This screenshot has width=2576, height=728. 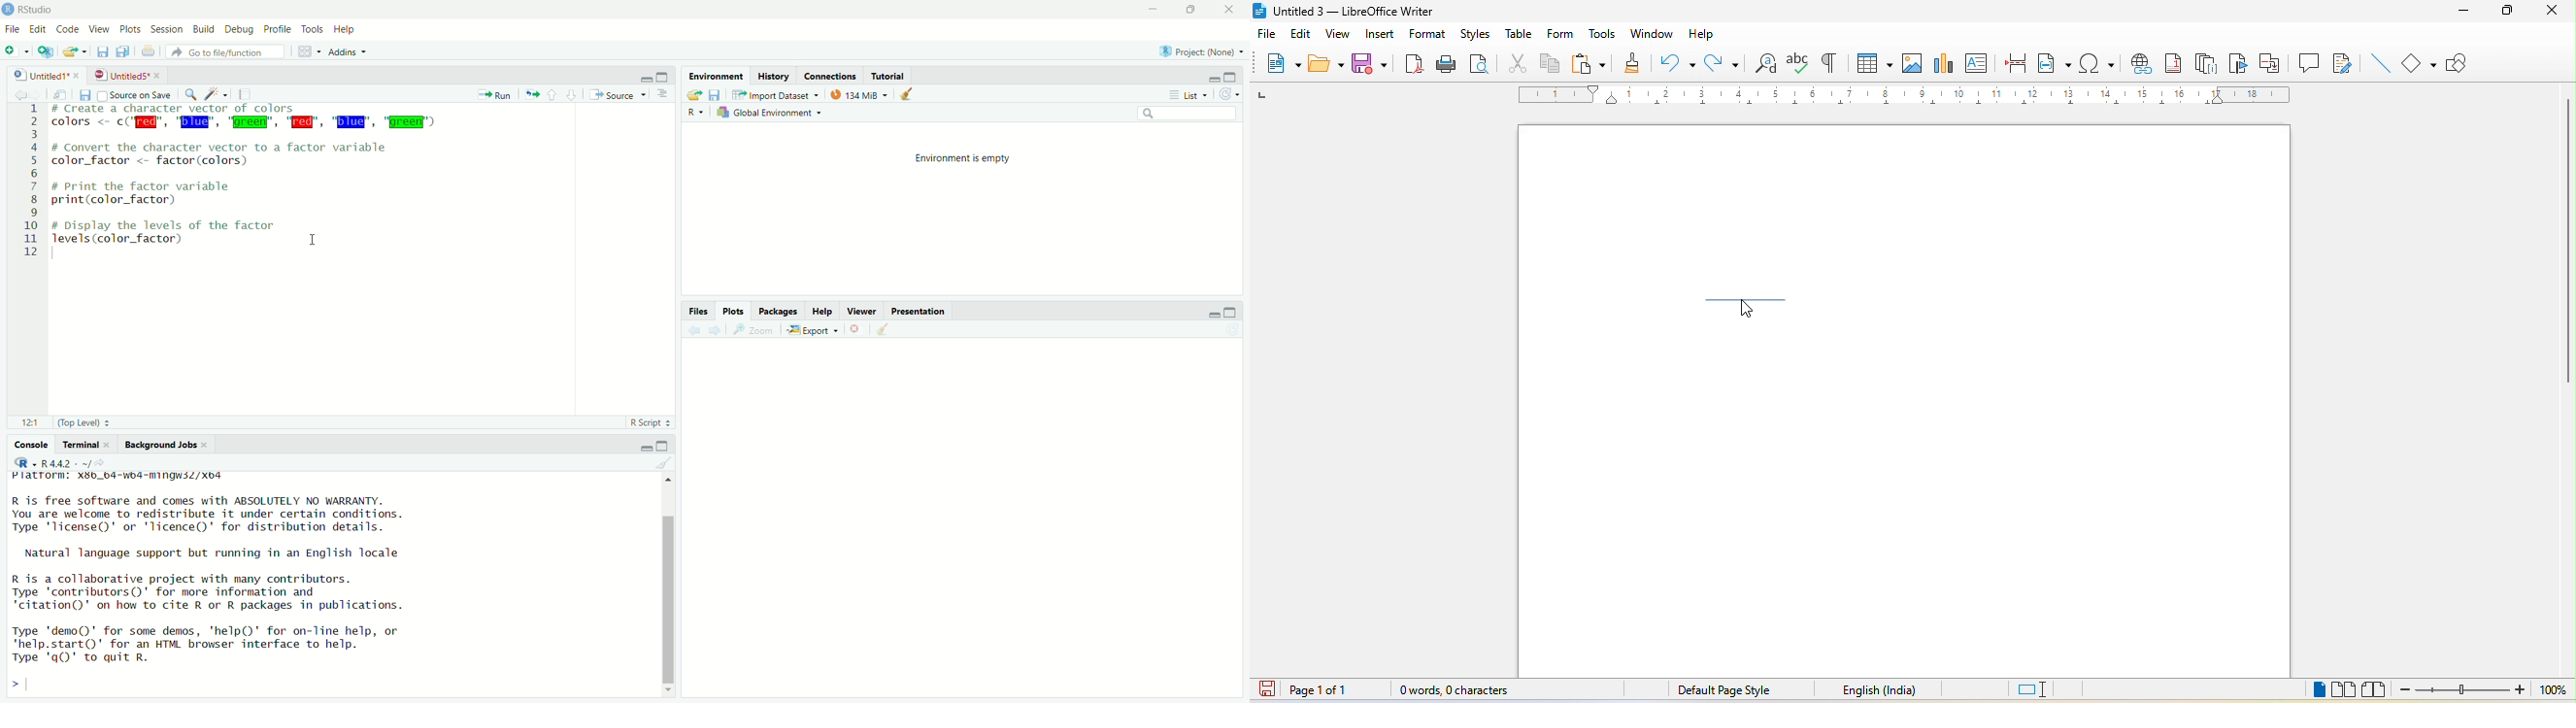 I want to click on 134 MiB, so click(x=859, y=94).